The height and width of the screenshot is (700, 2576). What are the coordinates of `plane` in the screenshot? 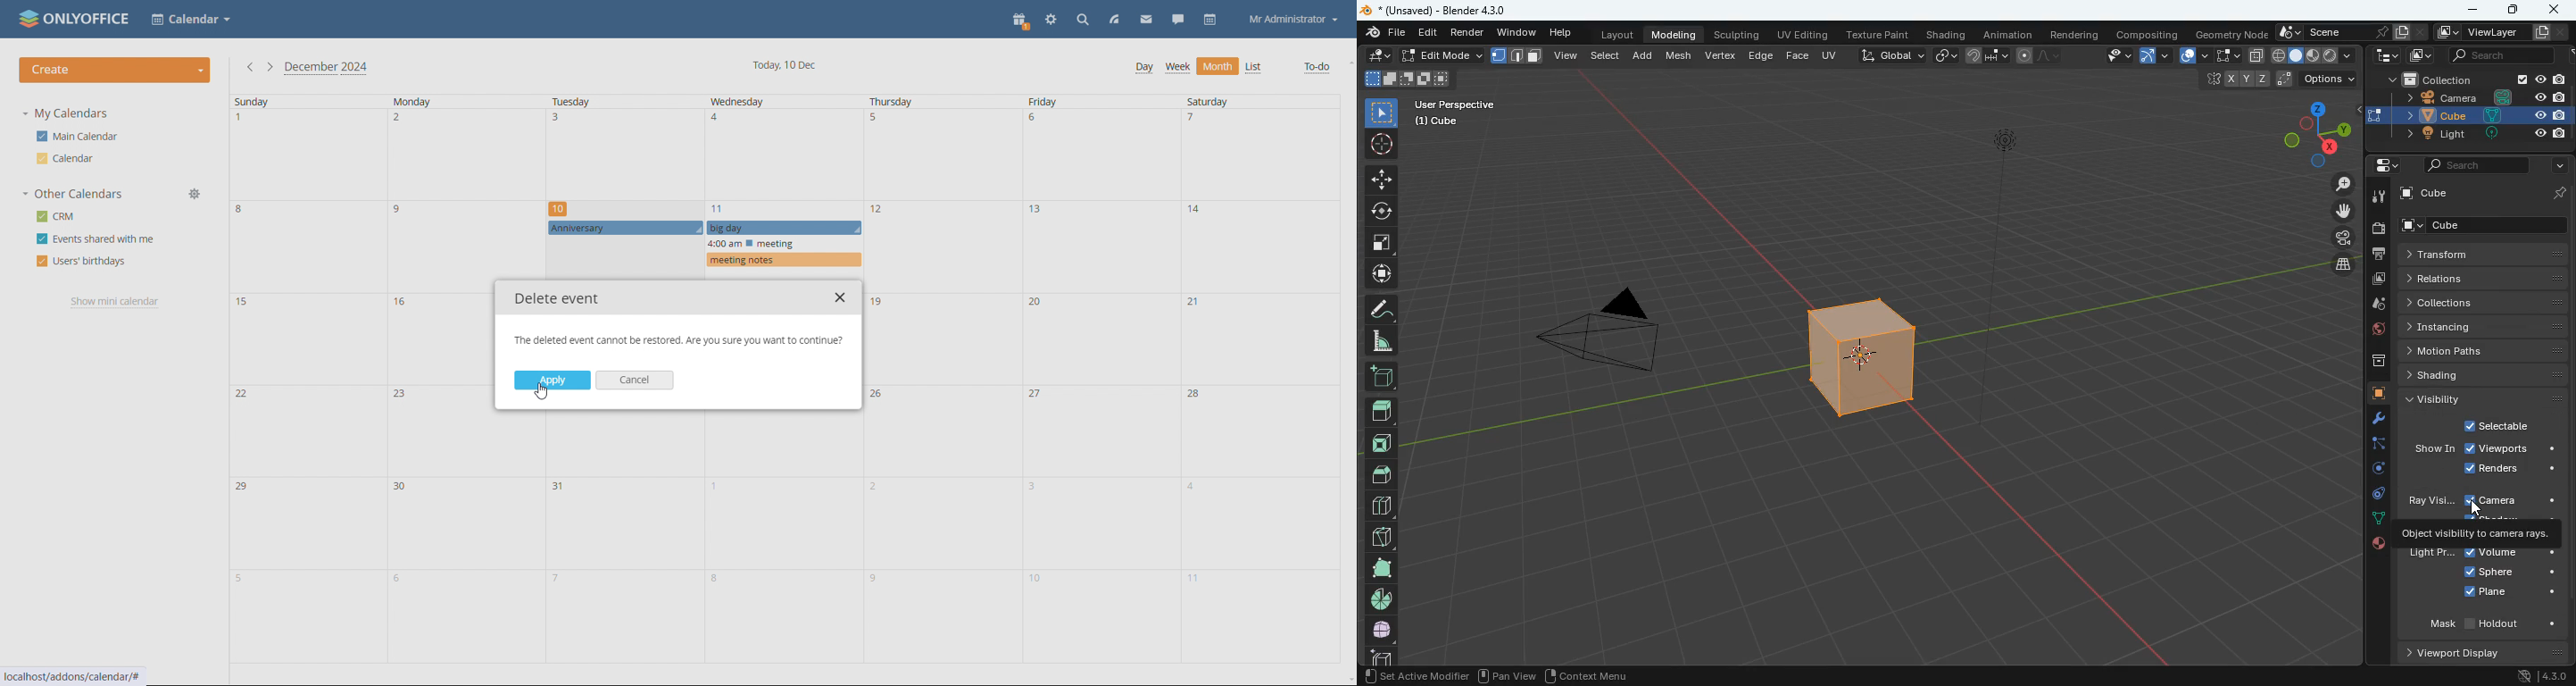 It's located at (2511, 593).